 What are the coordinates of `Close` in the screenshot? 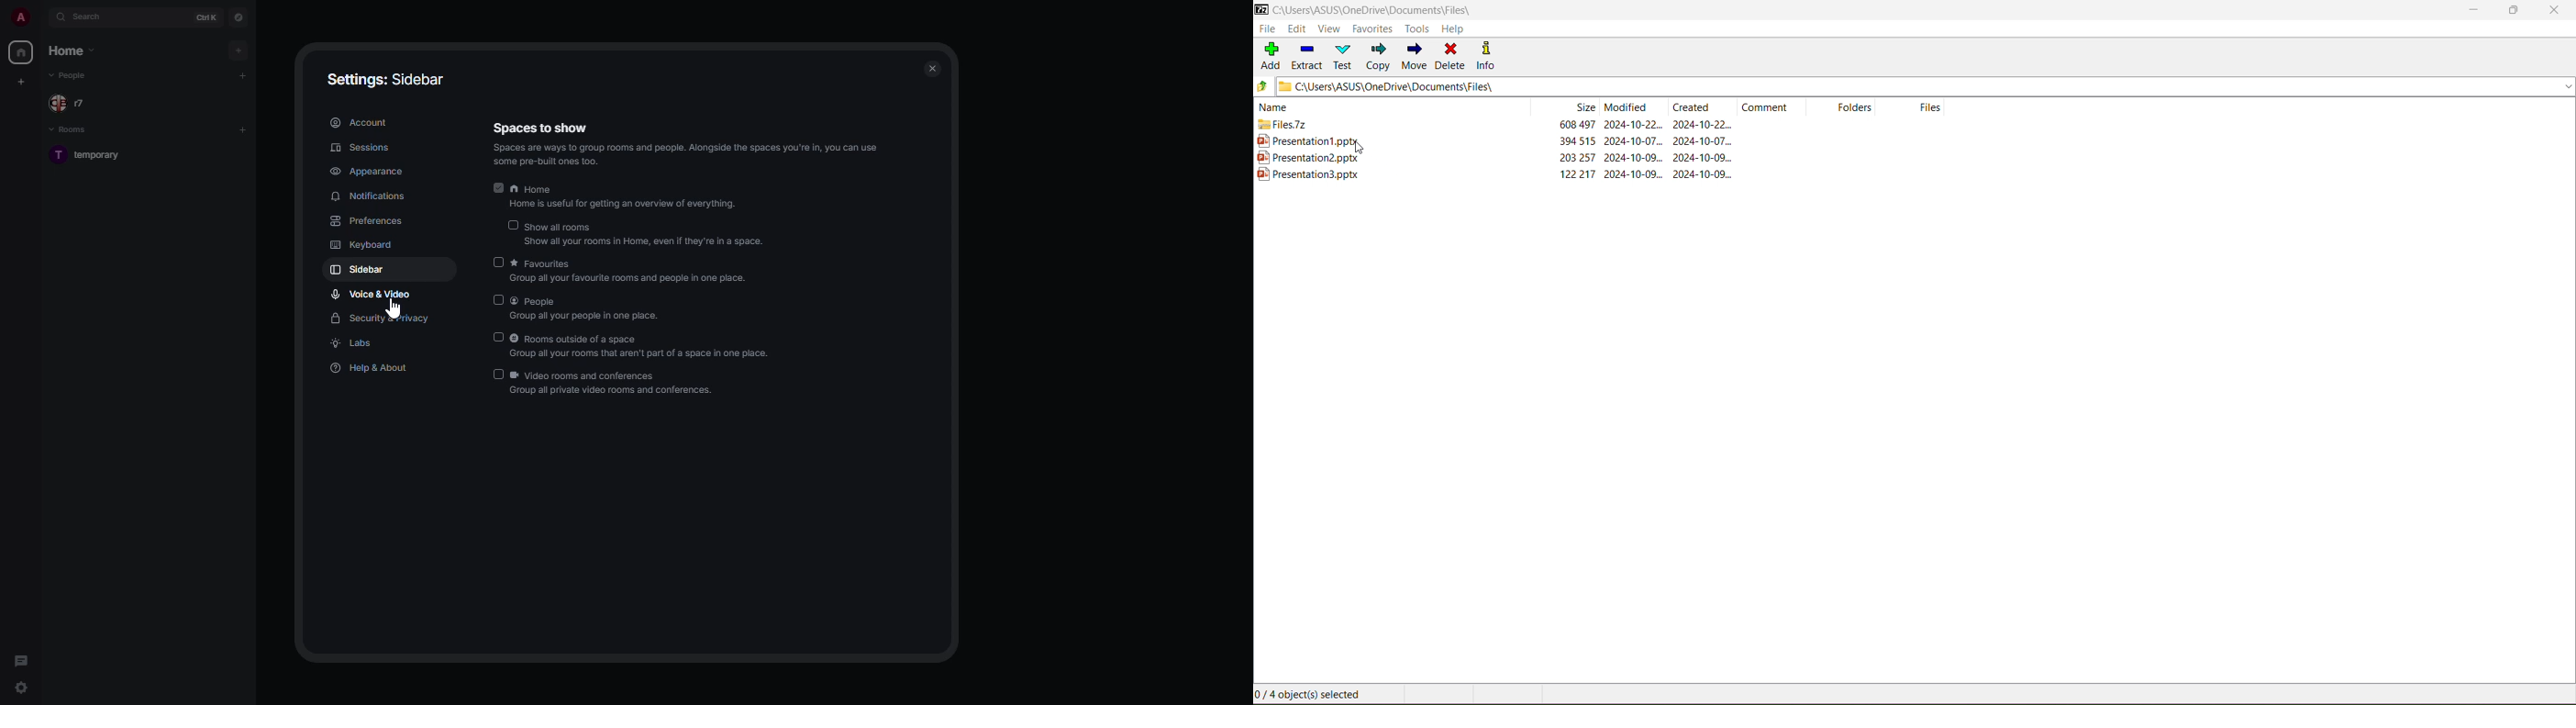 It's located at (2554, 12).